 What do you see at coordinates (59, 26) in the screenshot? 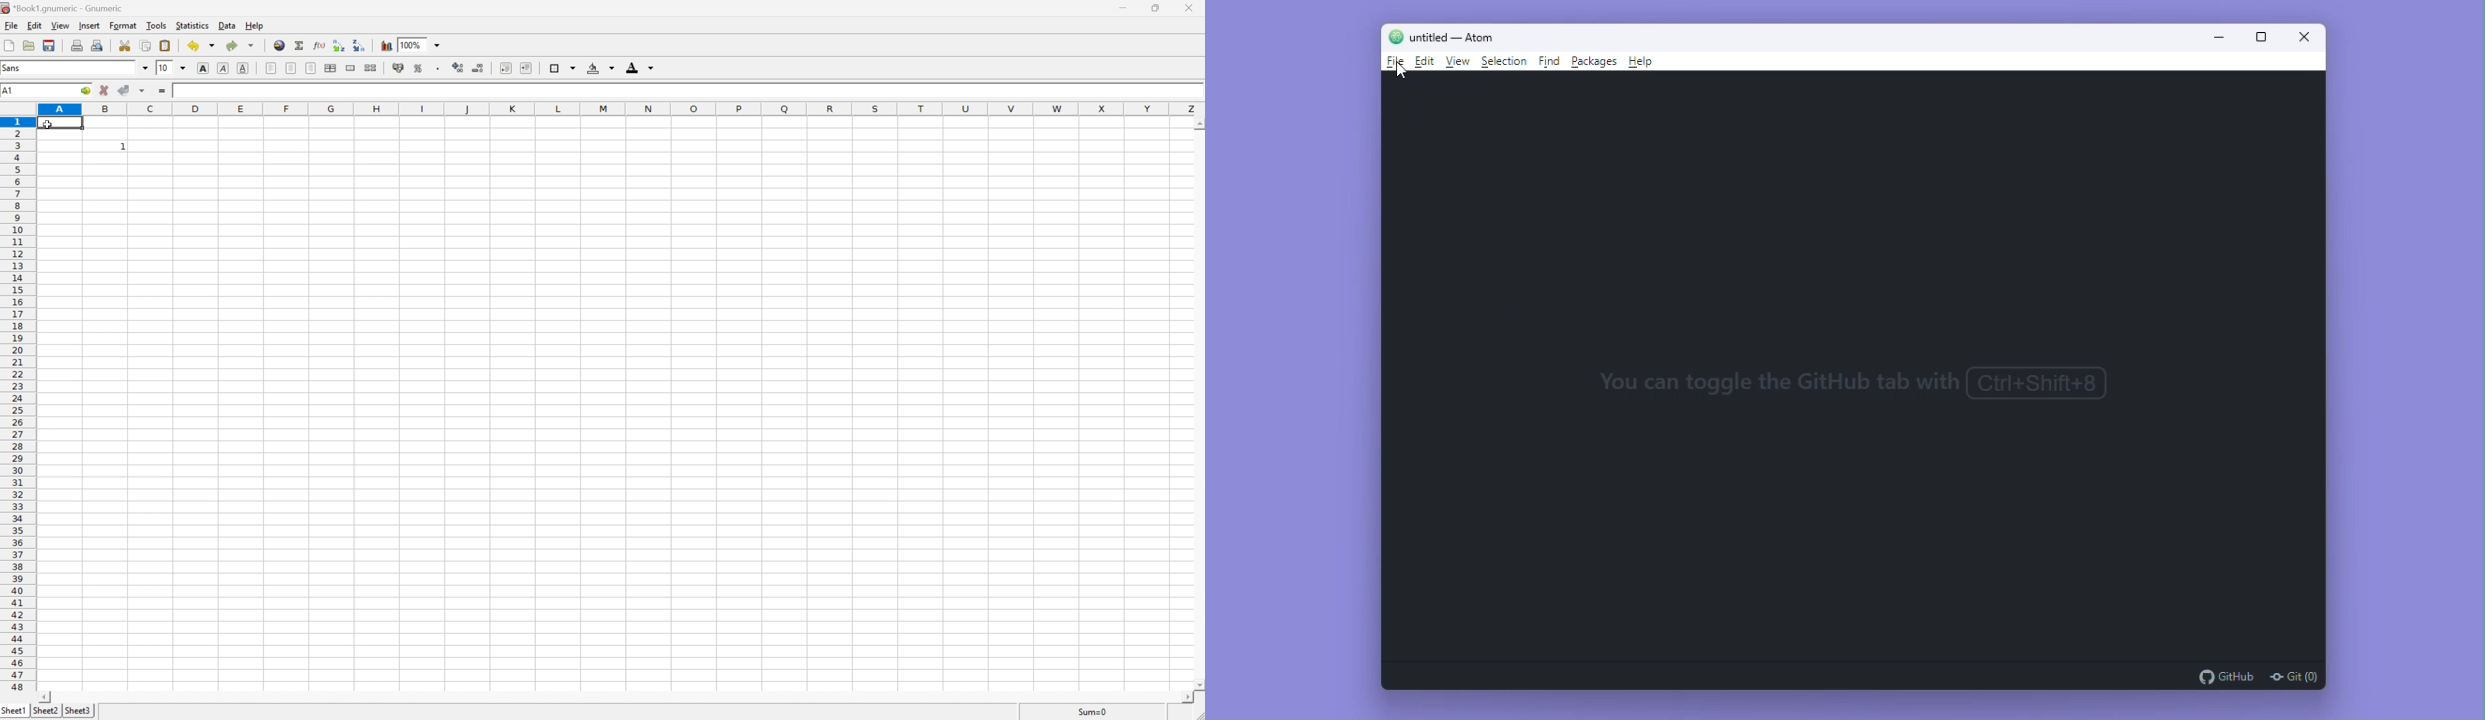
I see `view` at bounding box center [59, 26].